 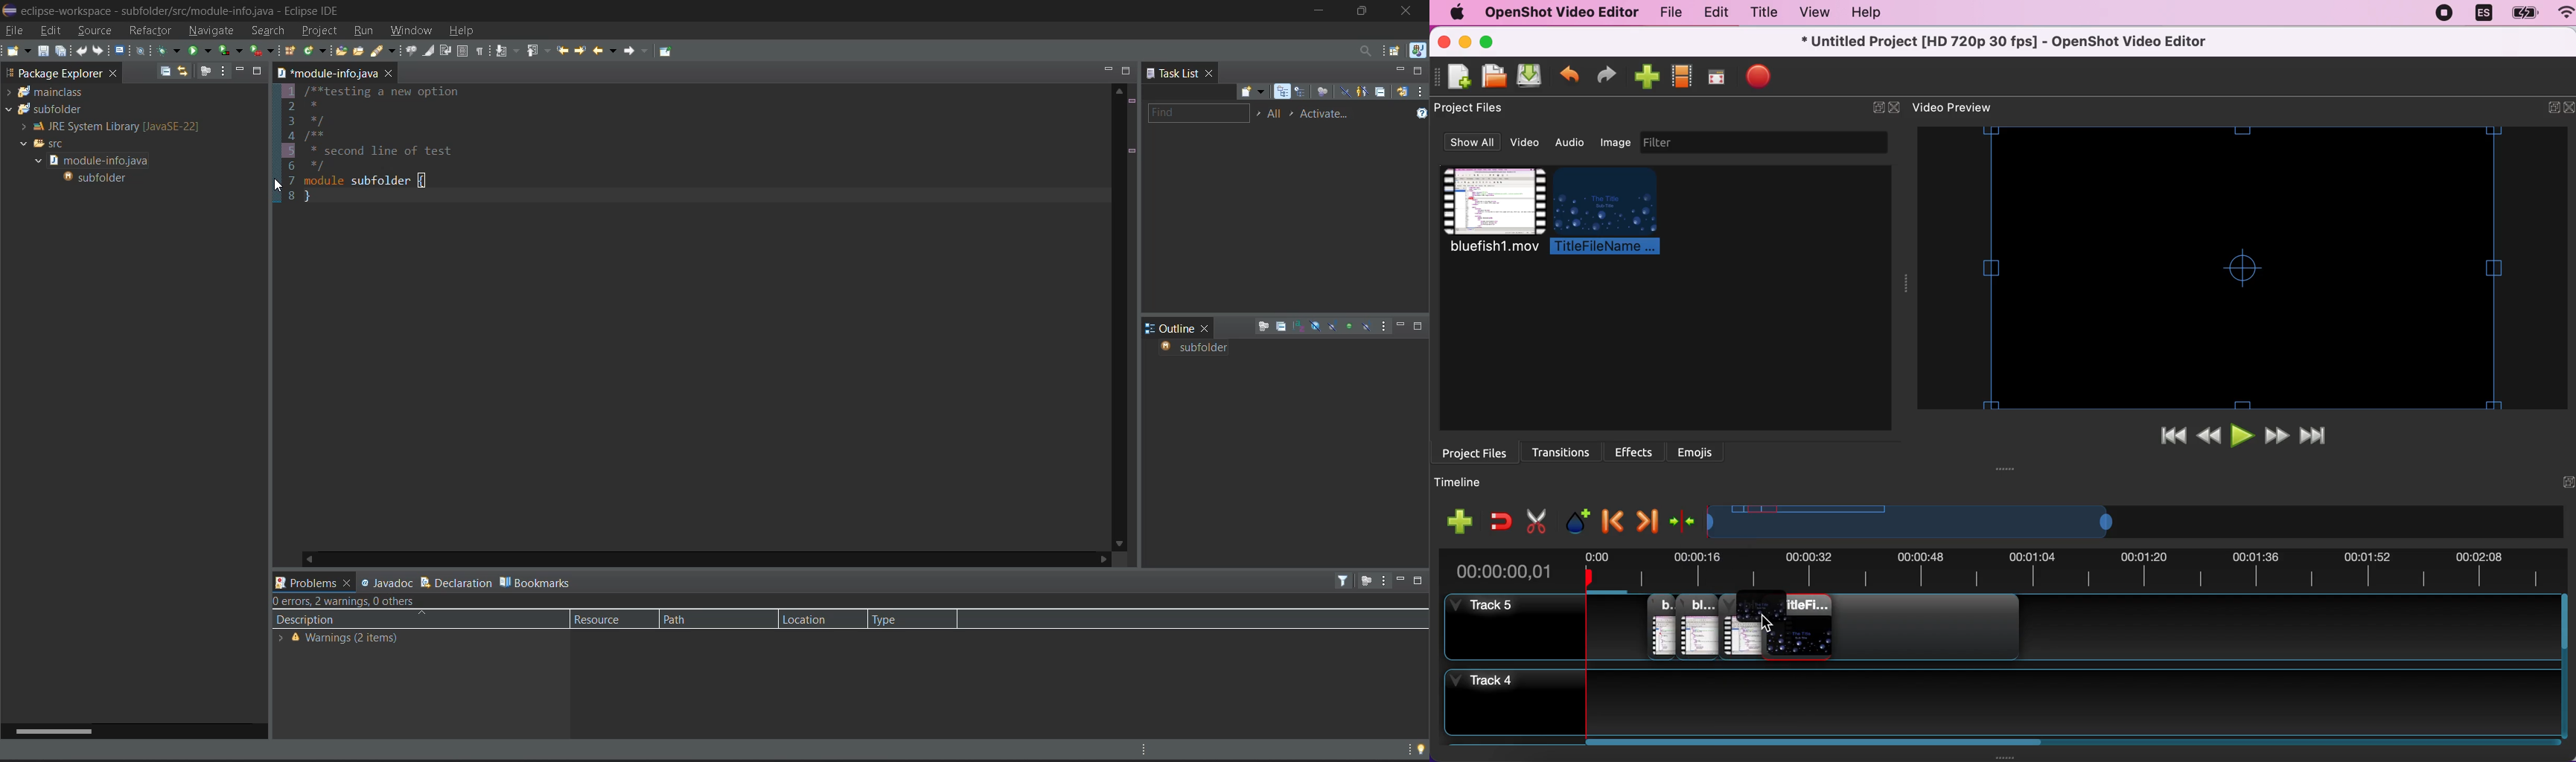 What do you see at coordinates (1365, 582) in the screenshot?
I see `focus on active task` at bounding box center [1365, 582].